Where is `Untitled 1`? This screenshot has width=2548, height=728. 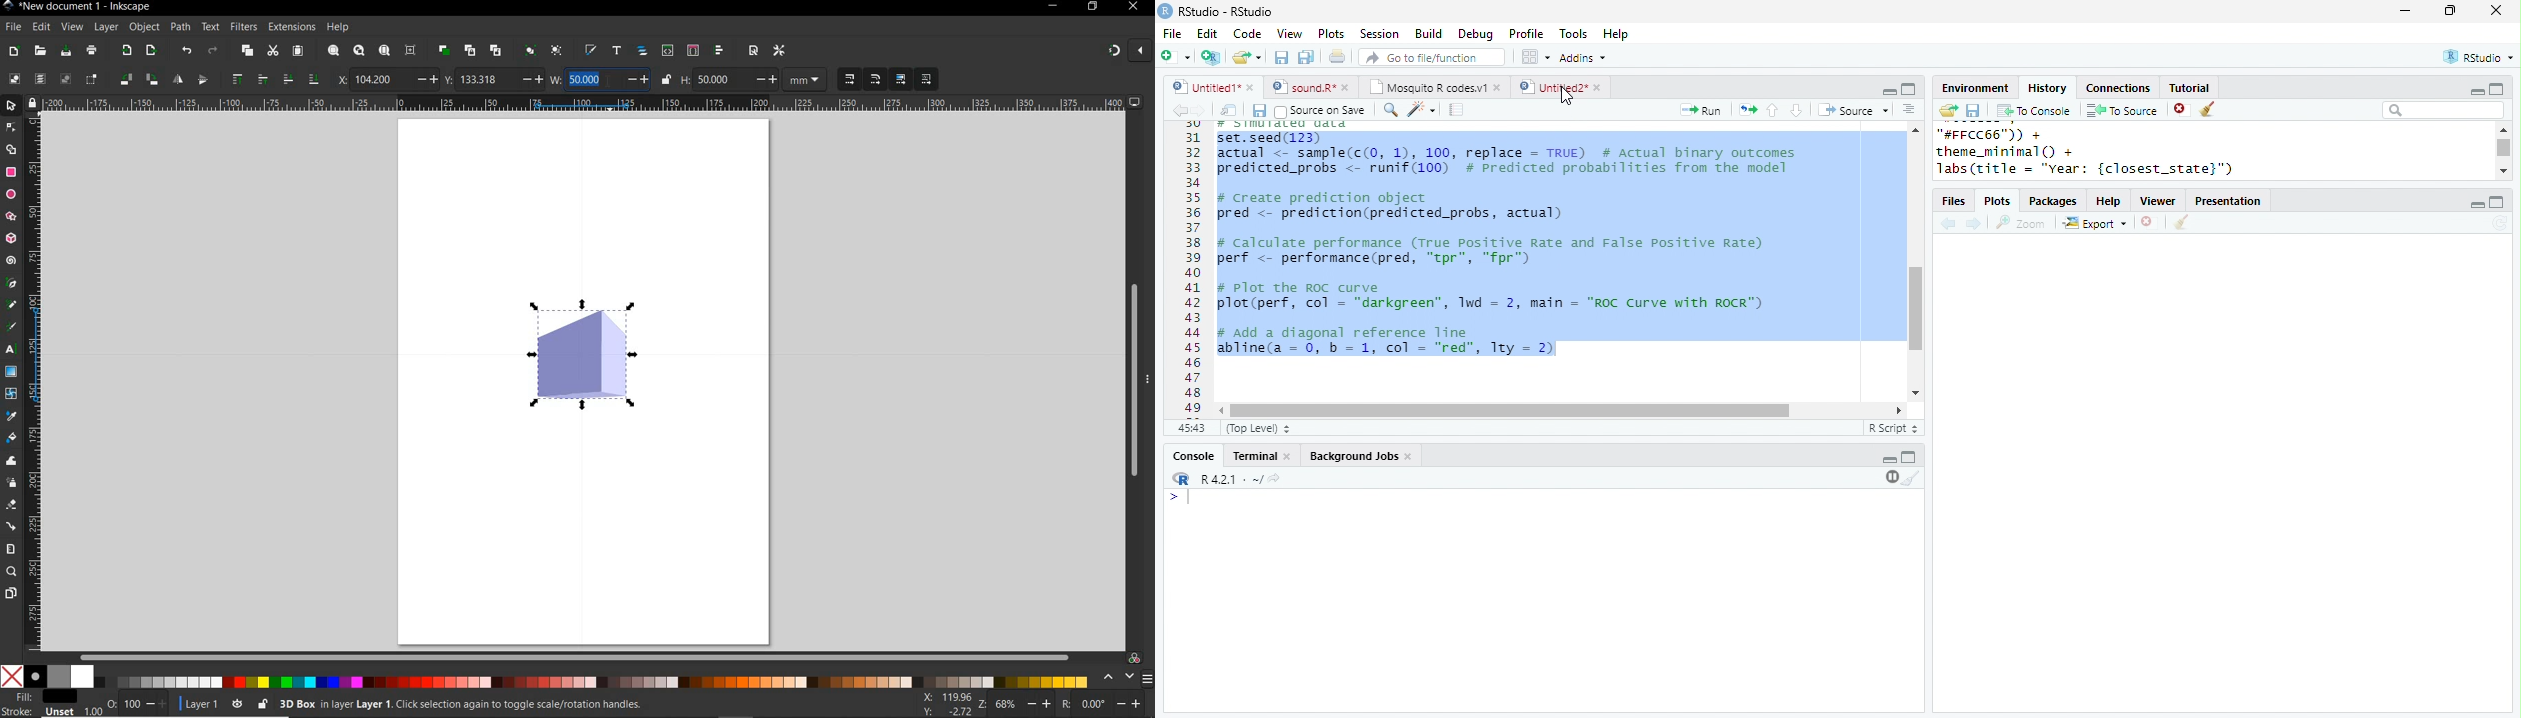 Untitled 1 is located at coordinates (1203, 86).